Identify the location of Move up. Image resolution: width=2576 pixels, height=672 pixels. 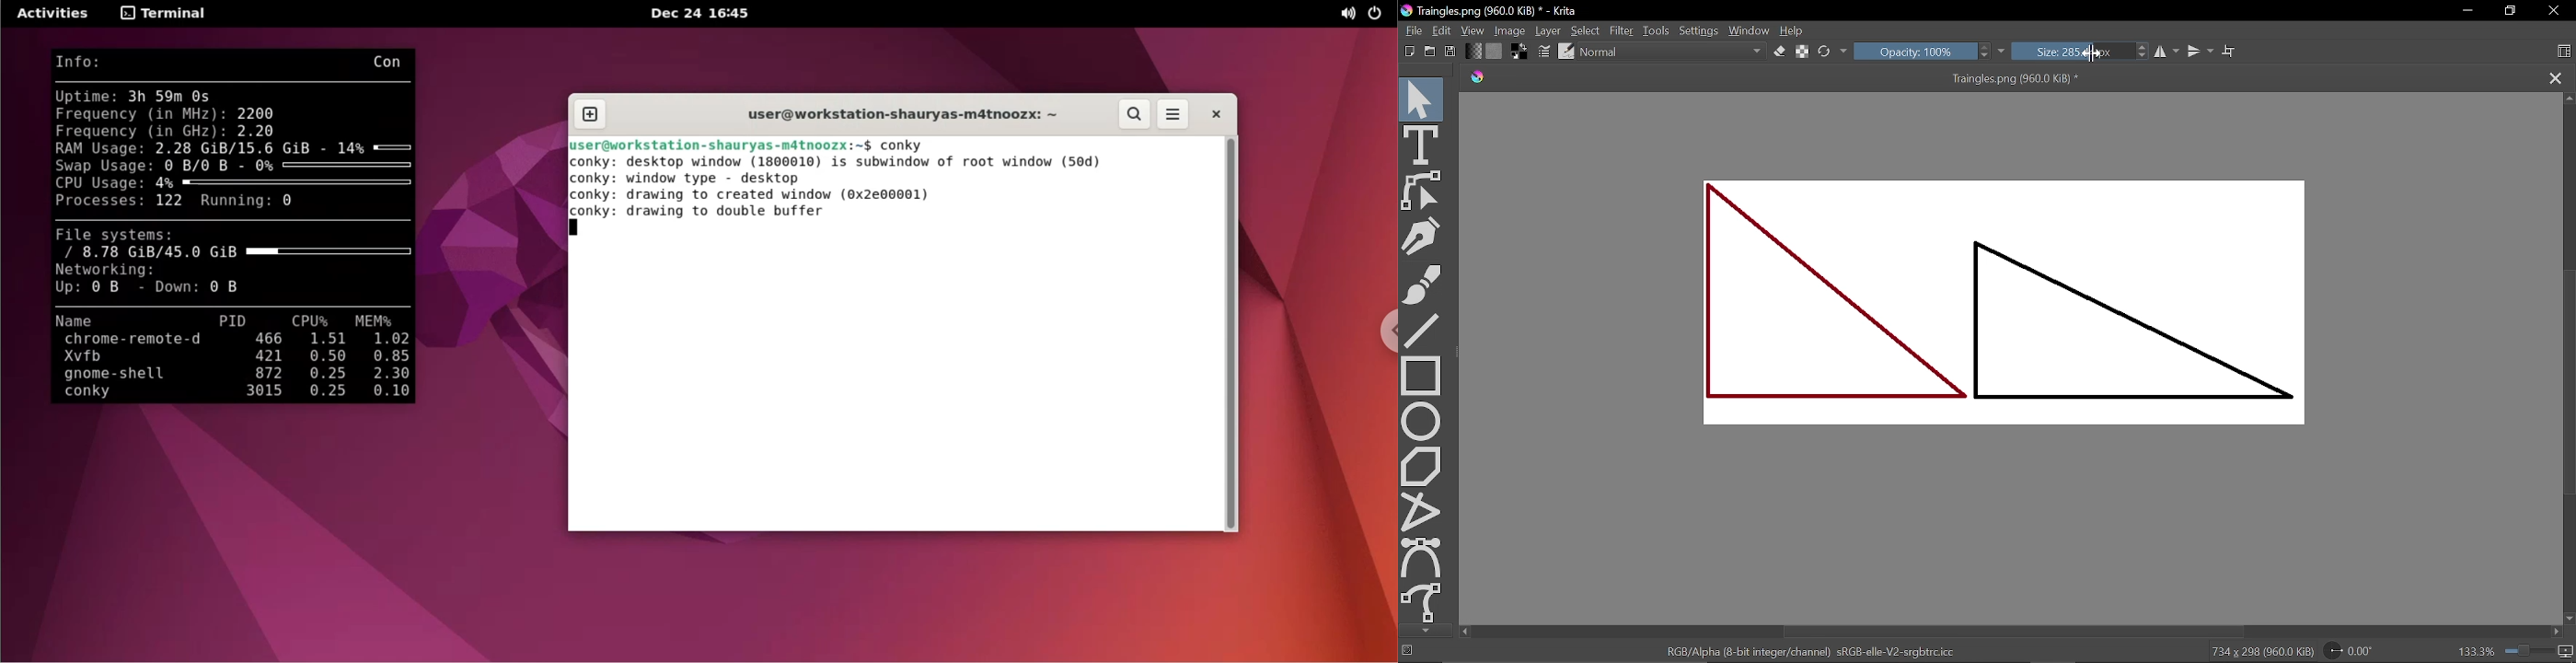
(2569, 99).